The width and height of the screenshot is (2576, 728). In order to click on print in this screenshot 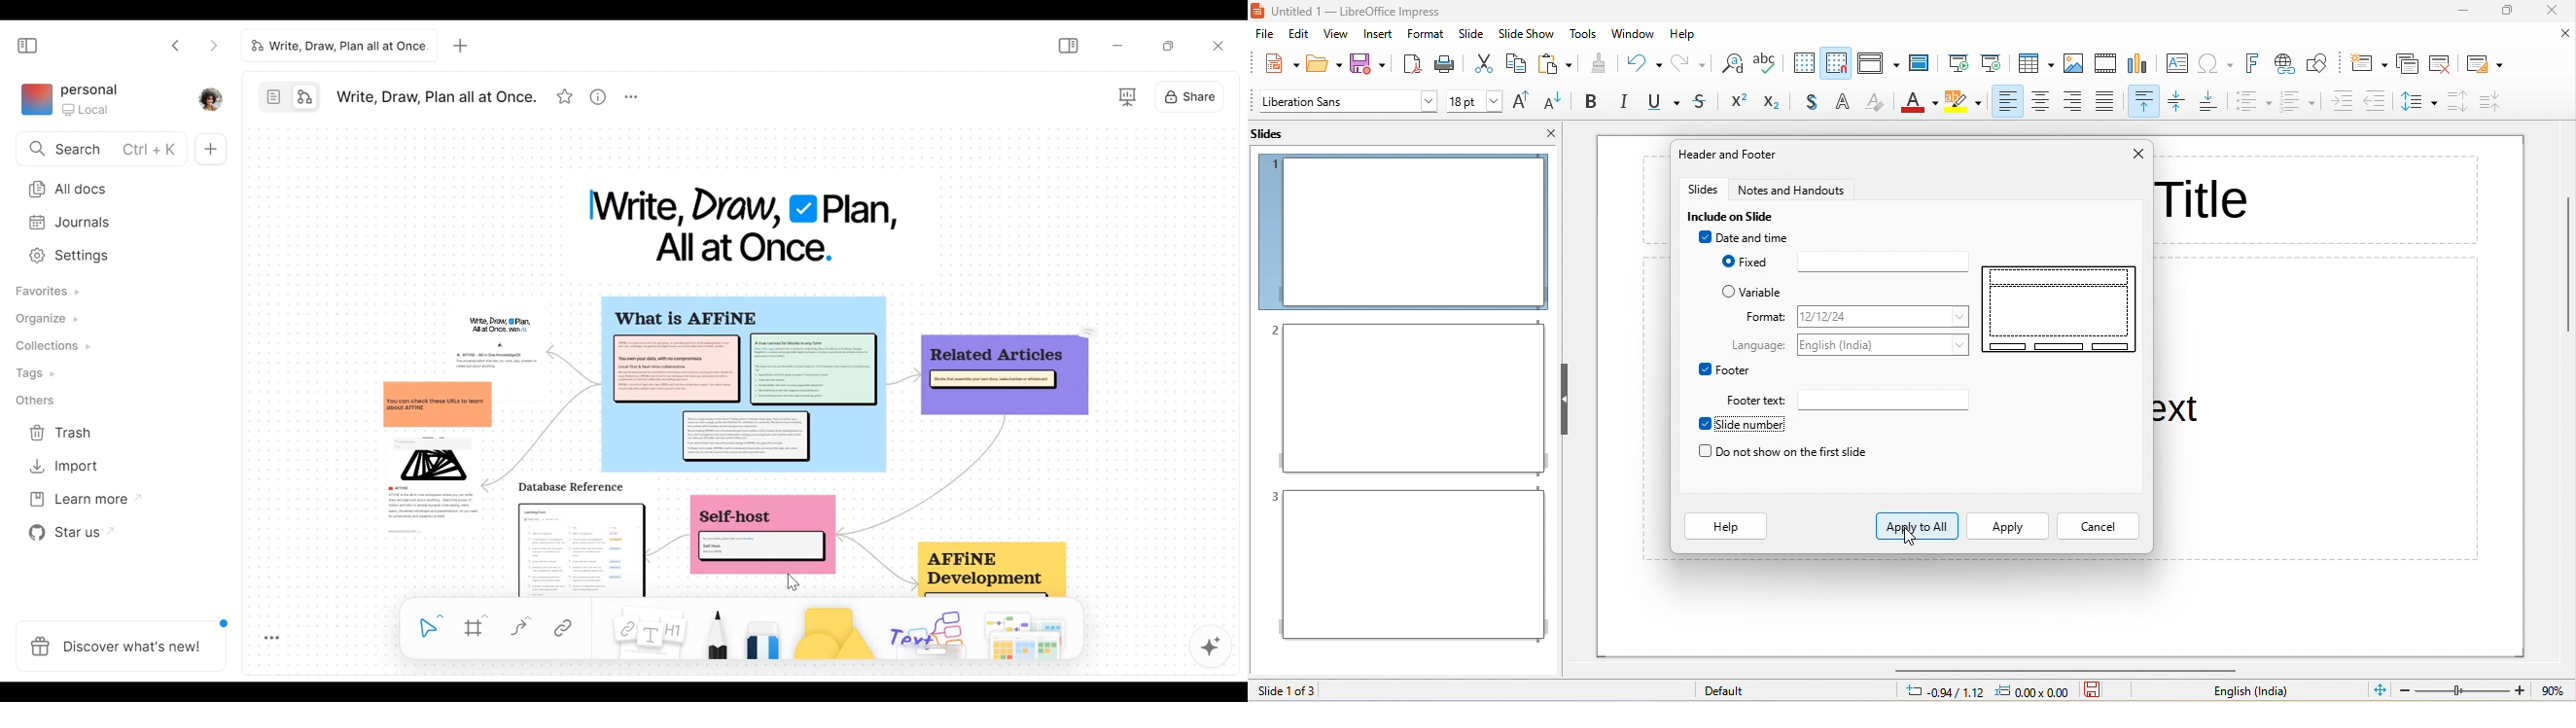, I will do `click(1447, 63)`.